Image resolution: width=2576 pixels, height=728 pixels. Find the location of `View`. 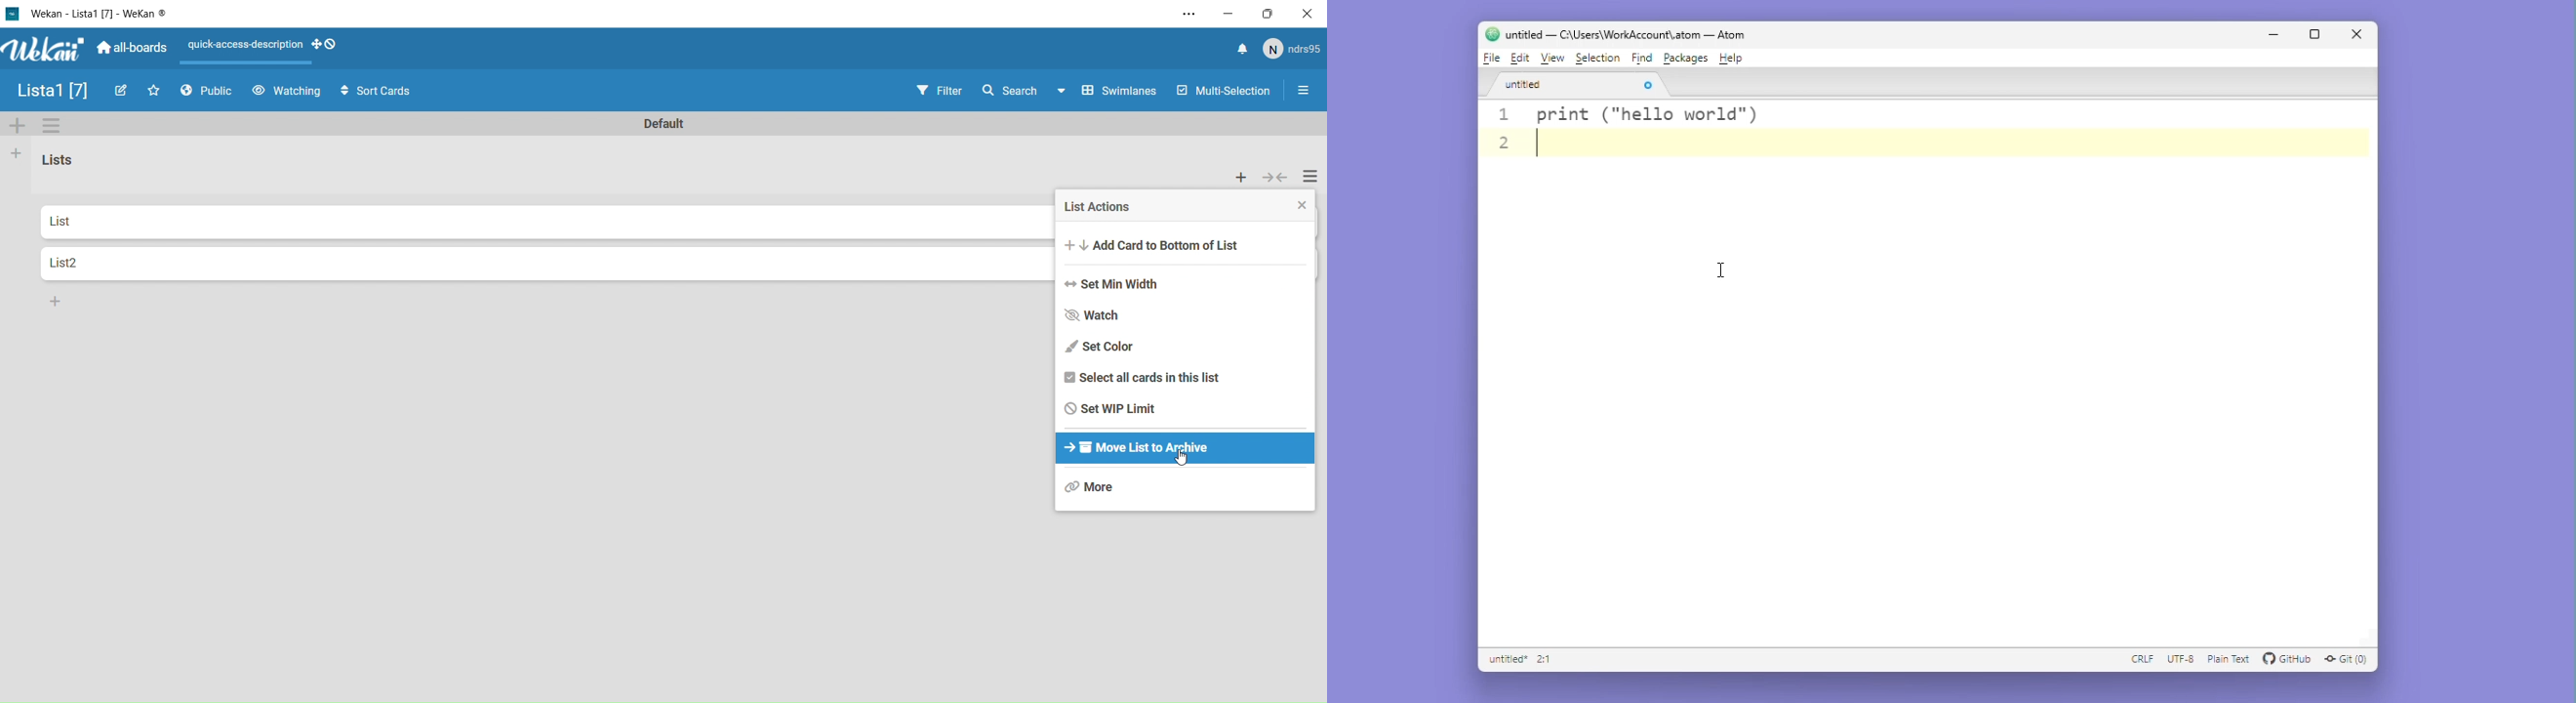

View is located at coordinates (1554, 59).